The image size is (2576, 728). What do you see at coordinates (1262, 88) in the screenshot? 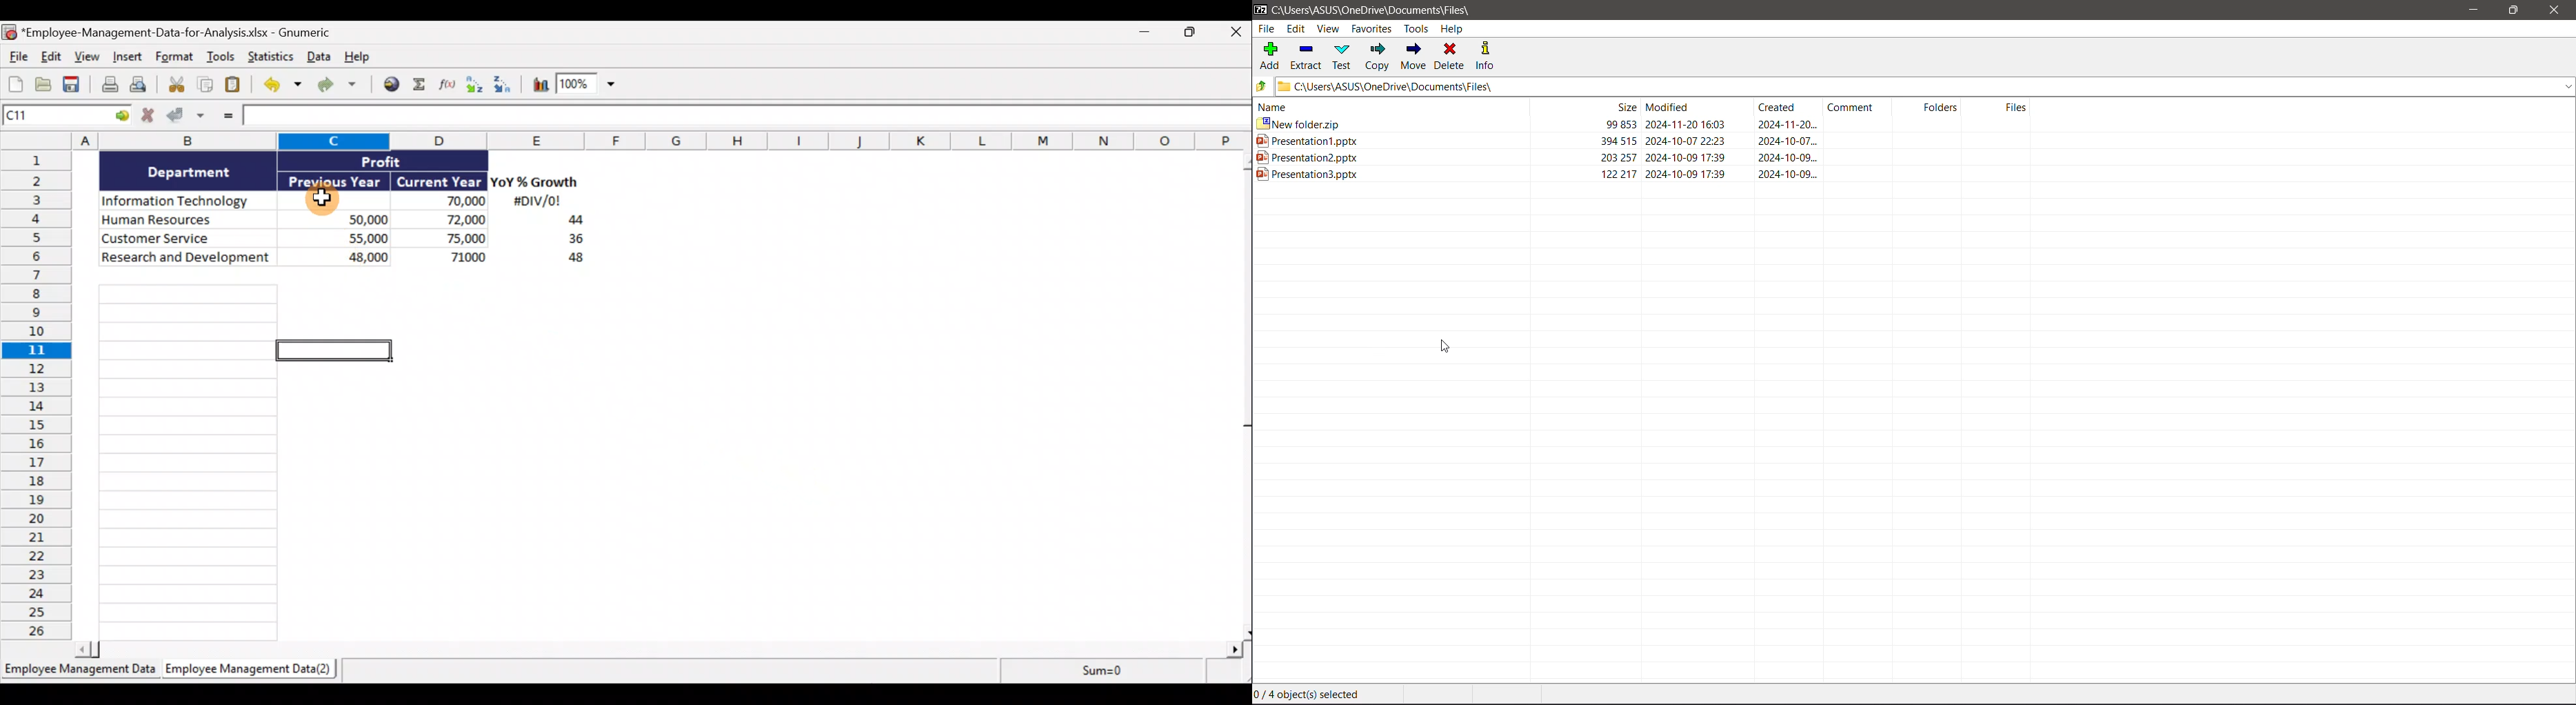
I see `Move Up one level` at bounding box center [1262, 88].